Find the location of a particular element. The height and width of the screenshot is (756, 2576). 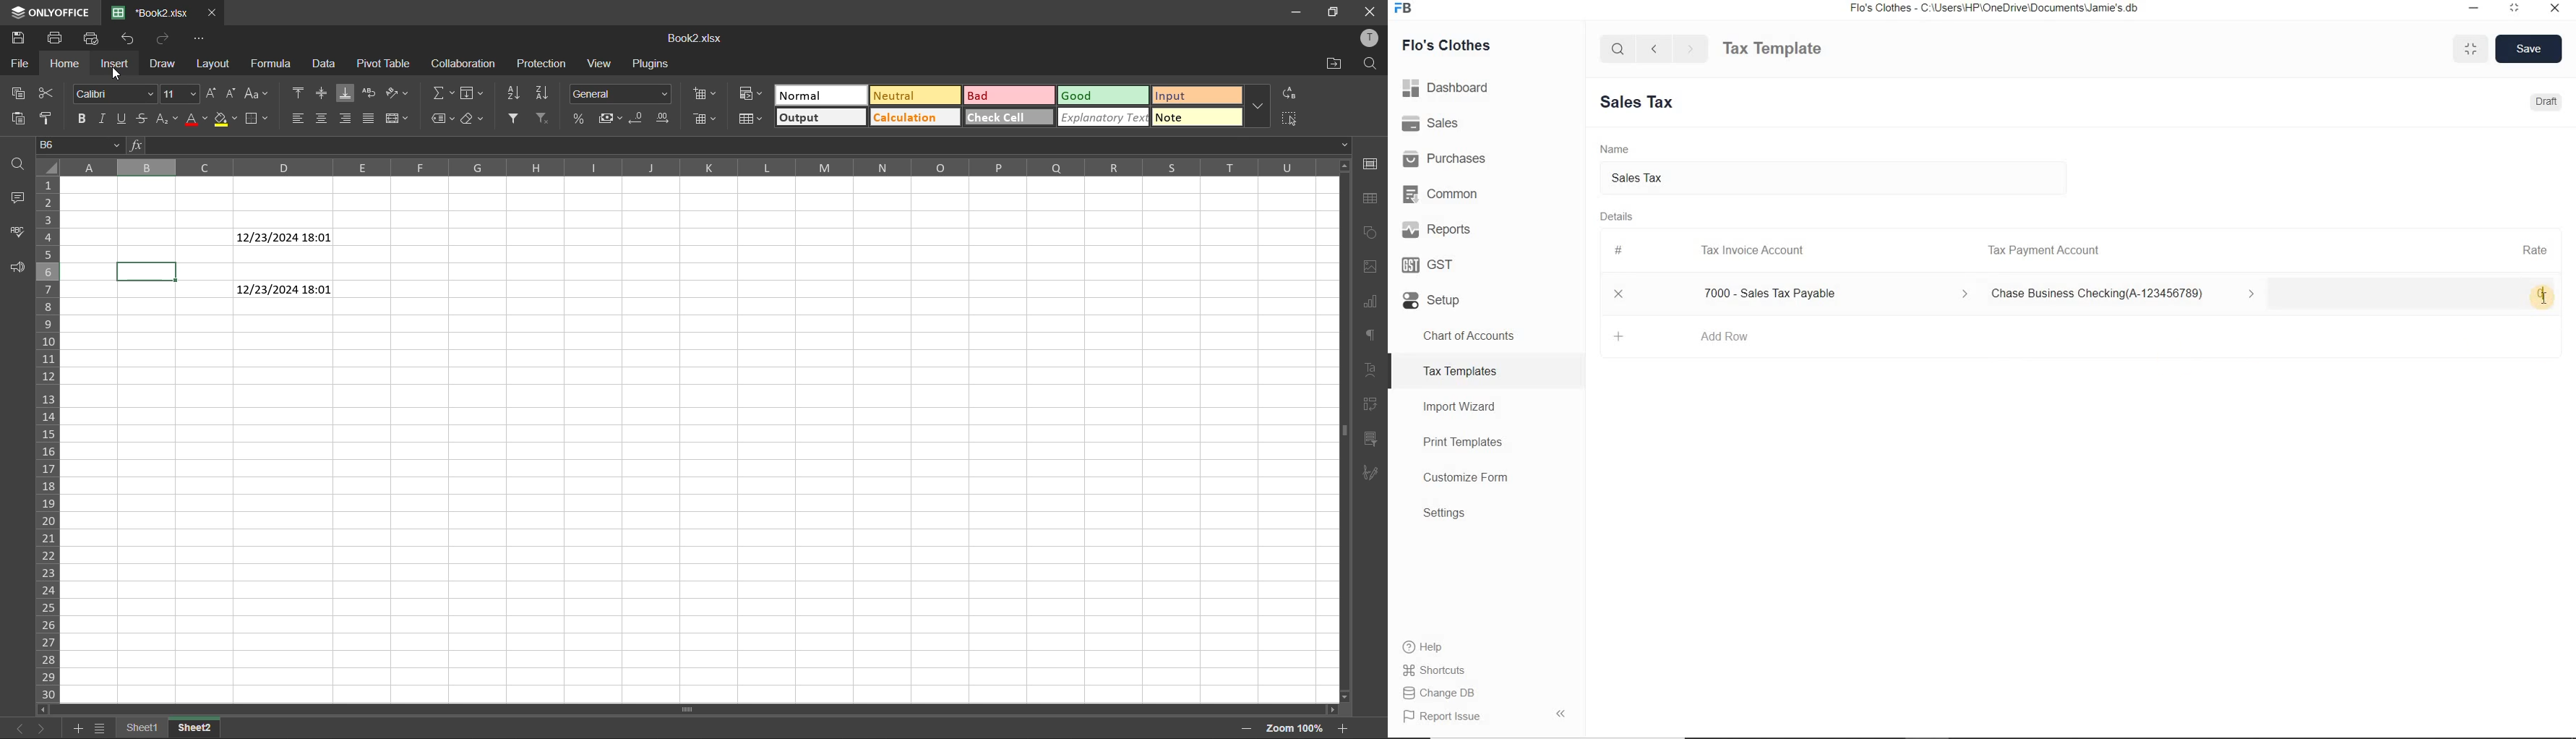

Search Bar is located at coordinates (1618, 47).